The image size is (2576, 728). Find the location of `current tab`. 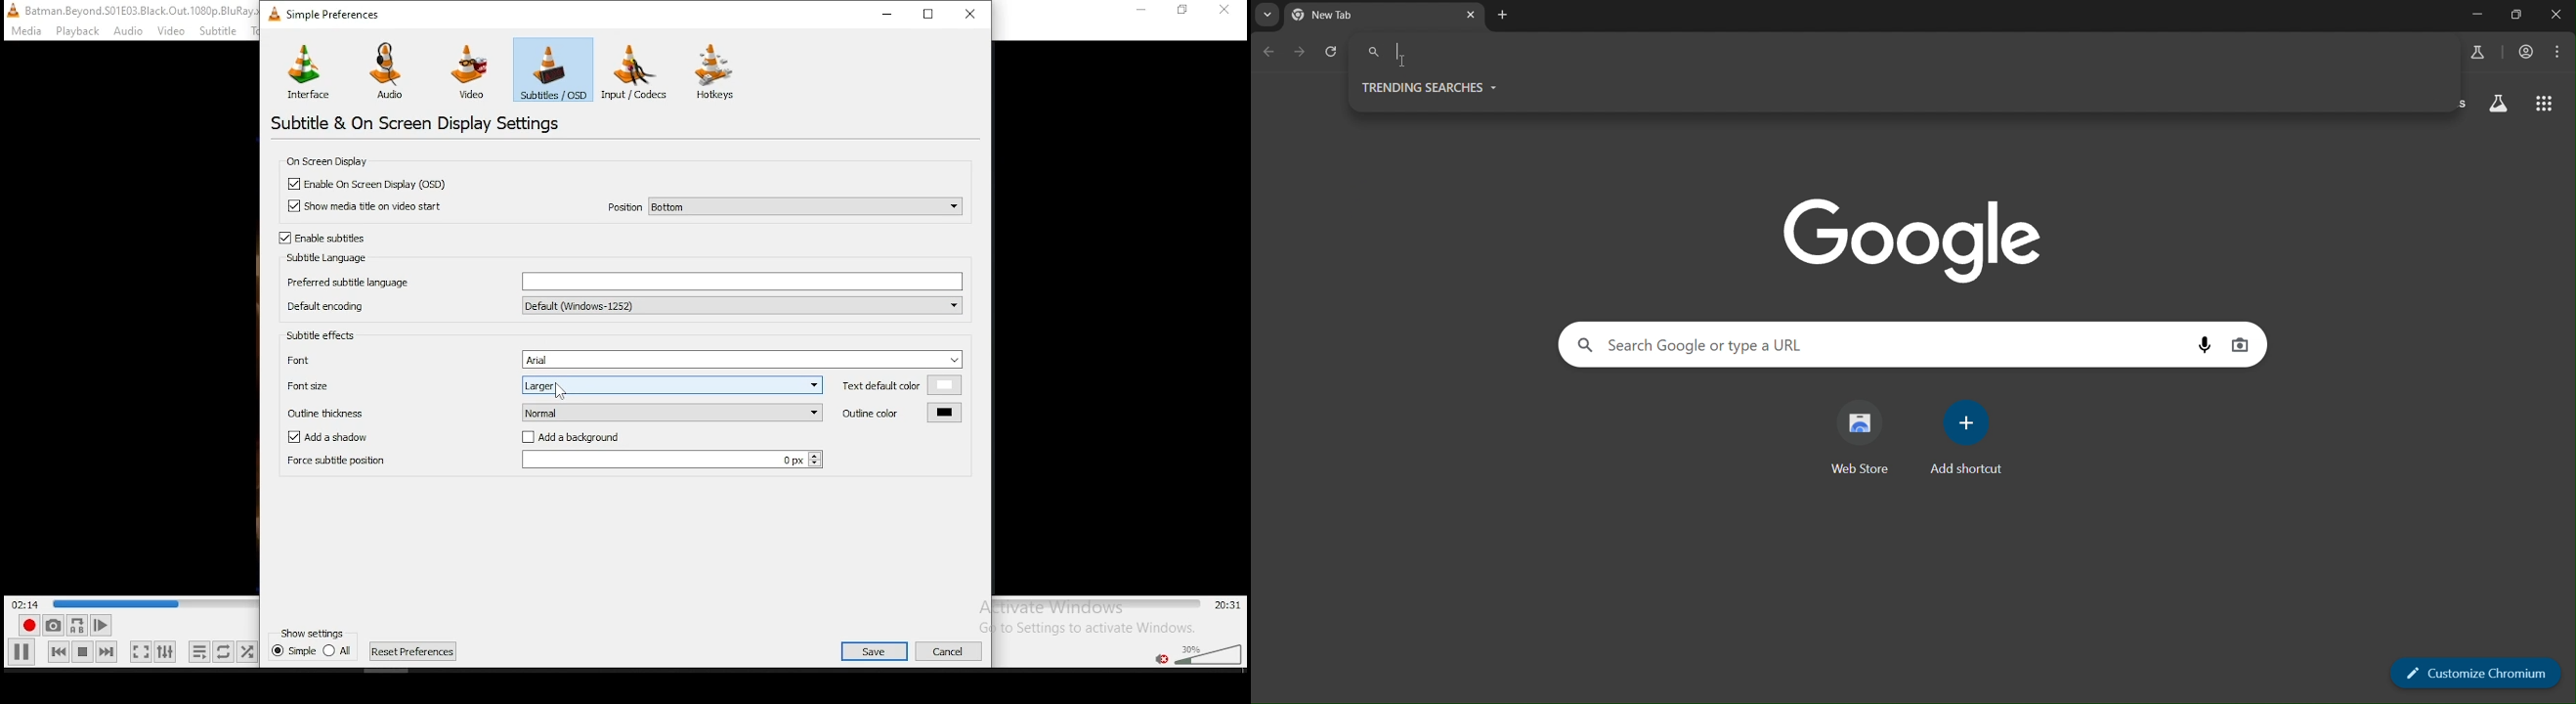

current tab is located at coordinates (1348, 16).